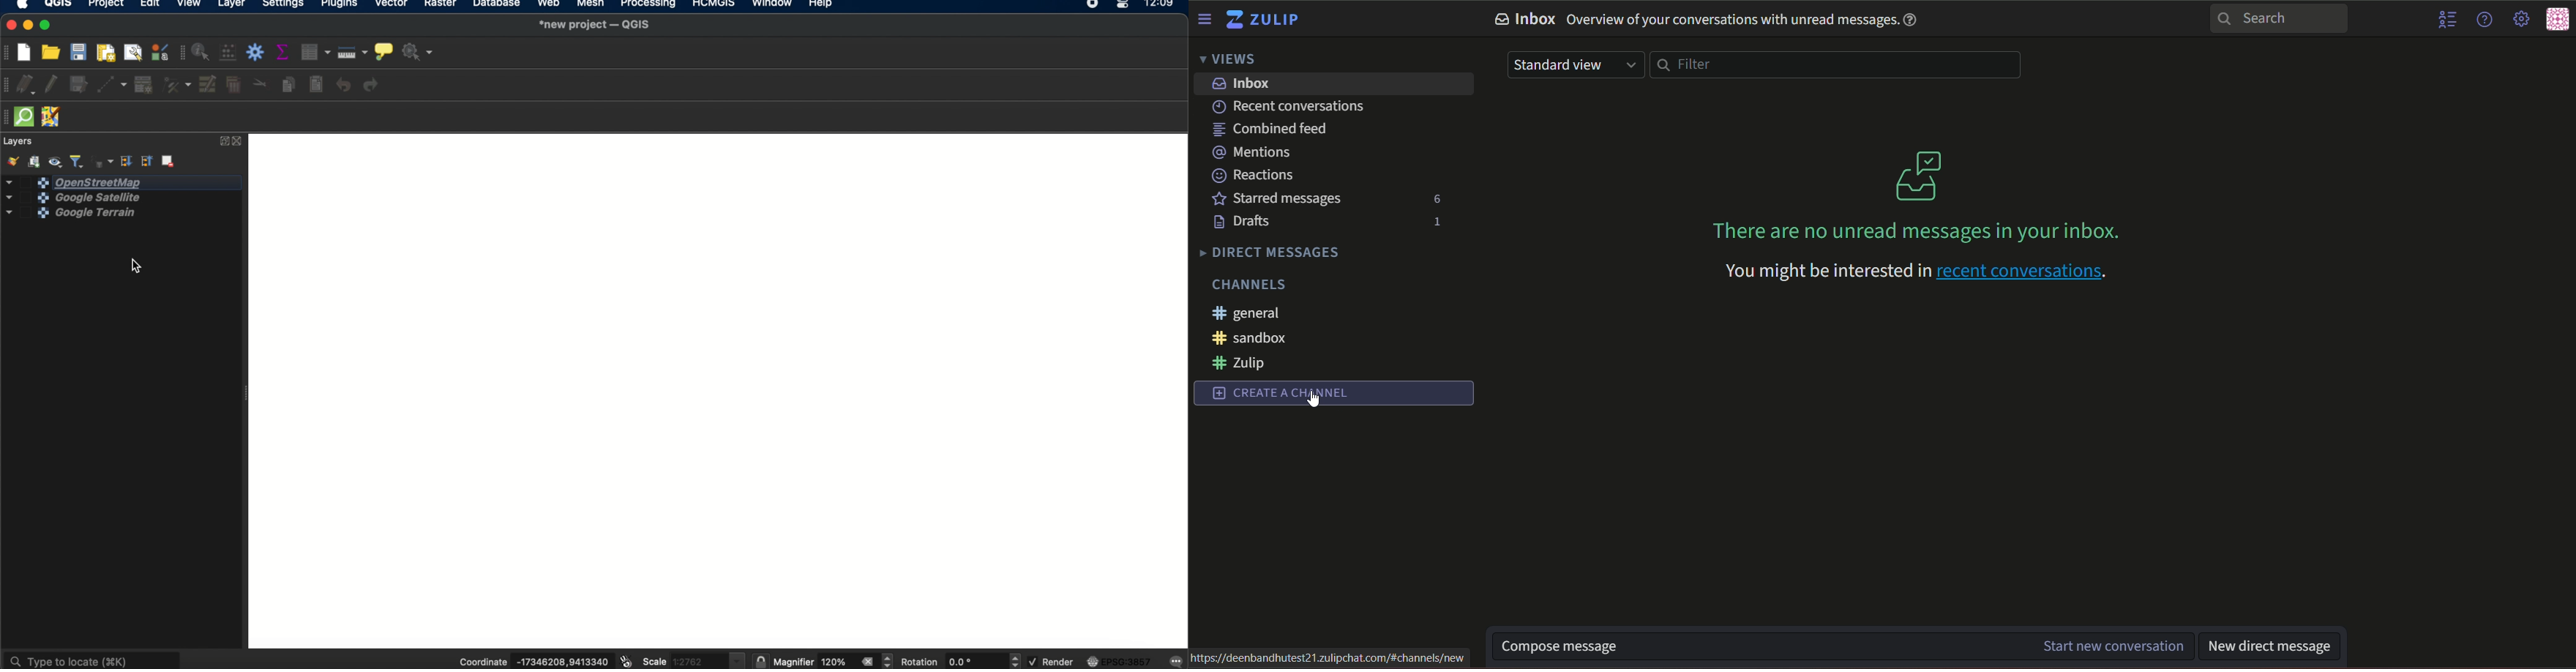 This screenshot has width=2576, height=672. What do you see at coordinates (1576, 66) in the screenshot?
I see `standard view` at bounding box center [1576, 66].